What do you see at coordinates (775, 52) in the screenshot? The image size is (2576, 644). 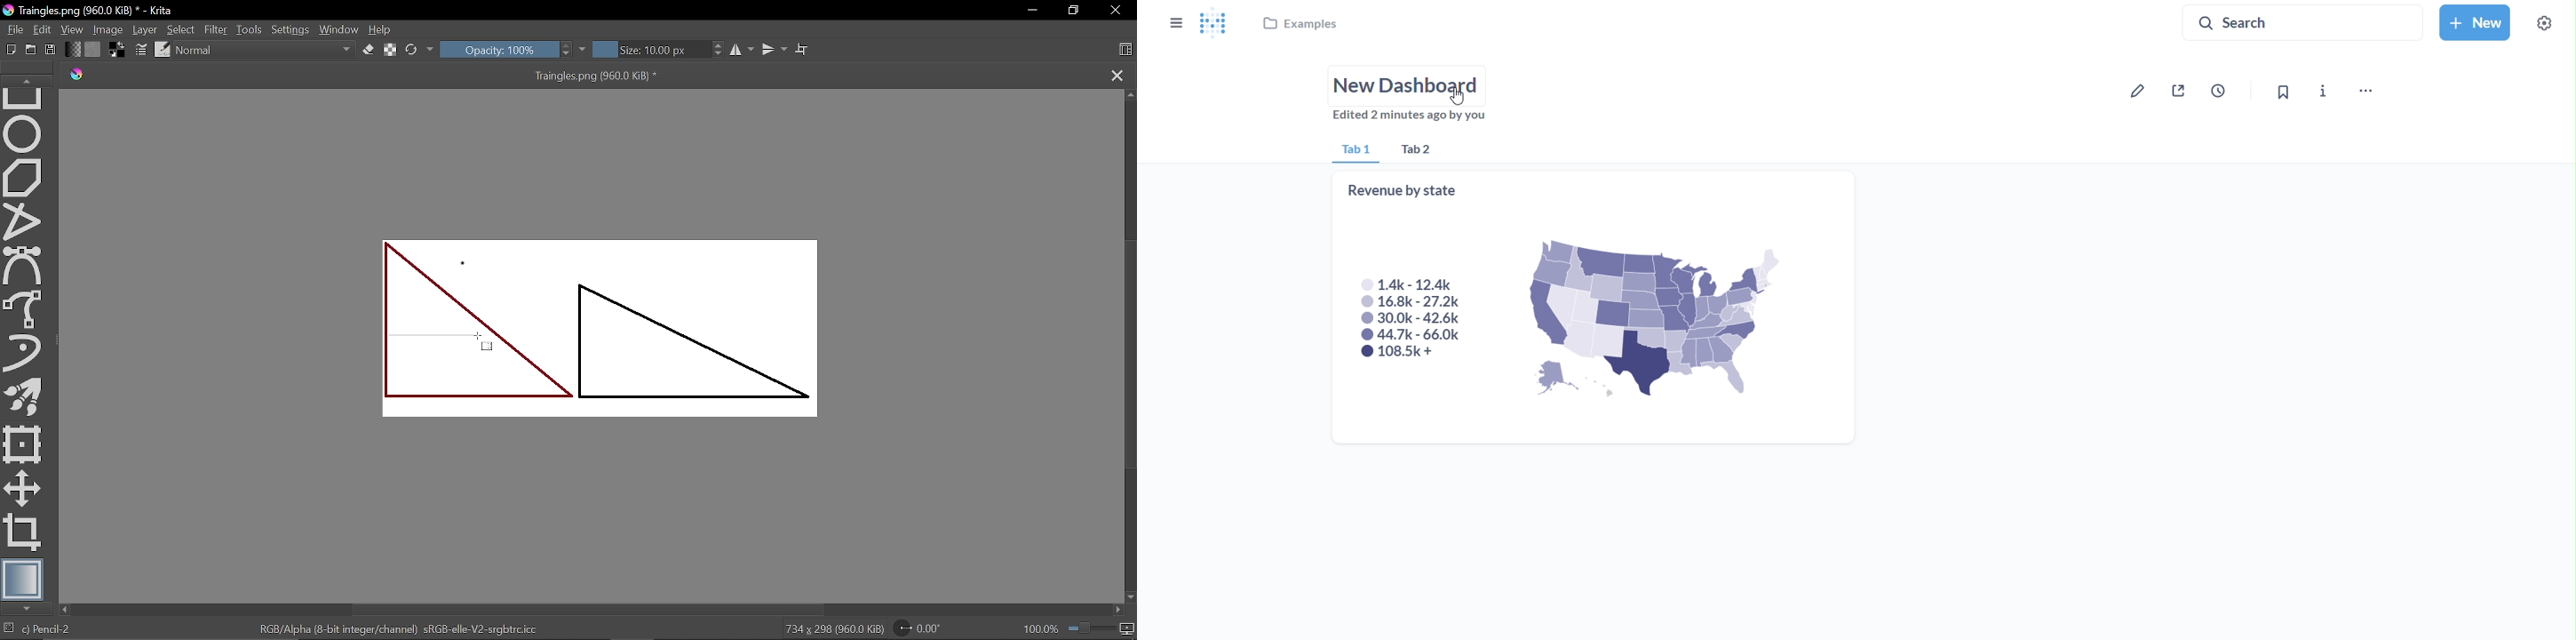 I see `Vertical mirror` at bounding box center [775, 52].